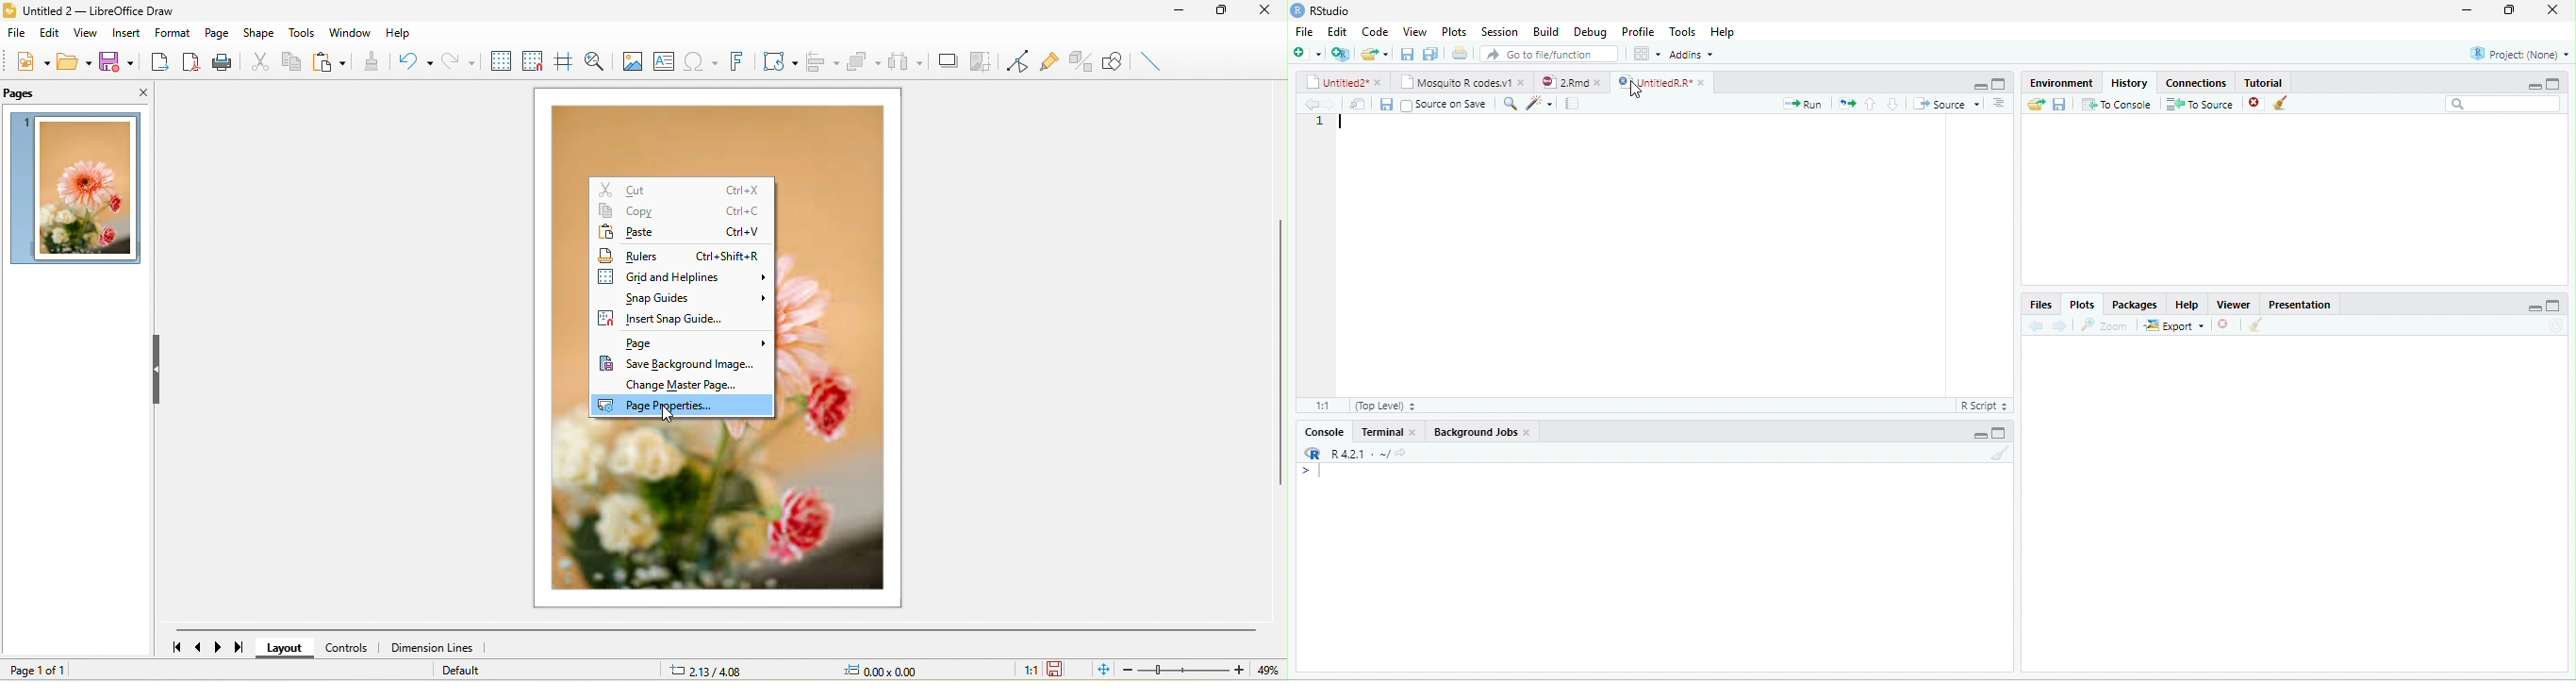 The image size is (2576, 700). What do you see at coordinates (201, 645) in the screenshot?
I see `previous page` at bounding box center [201, 645].